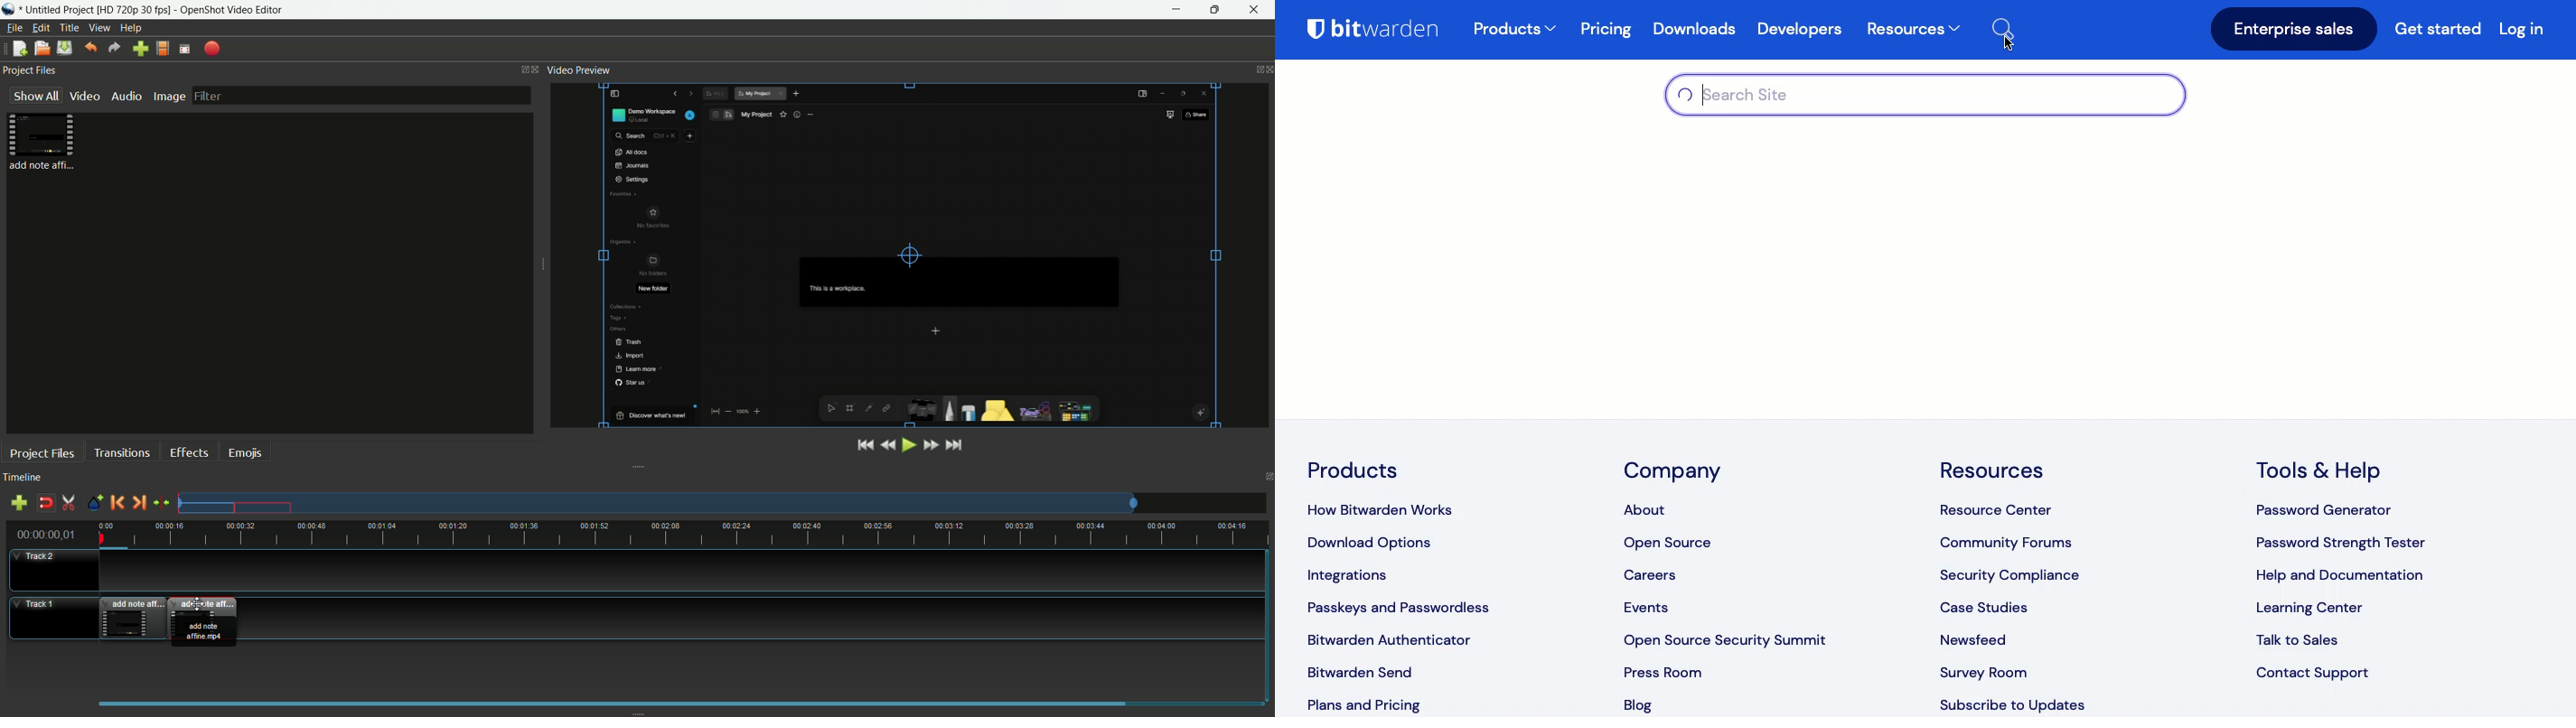  What do you see at coordinates (2014, 705) in the screenshot?
I see `subscribe to updates` at bounding box center [2014, 705].